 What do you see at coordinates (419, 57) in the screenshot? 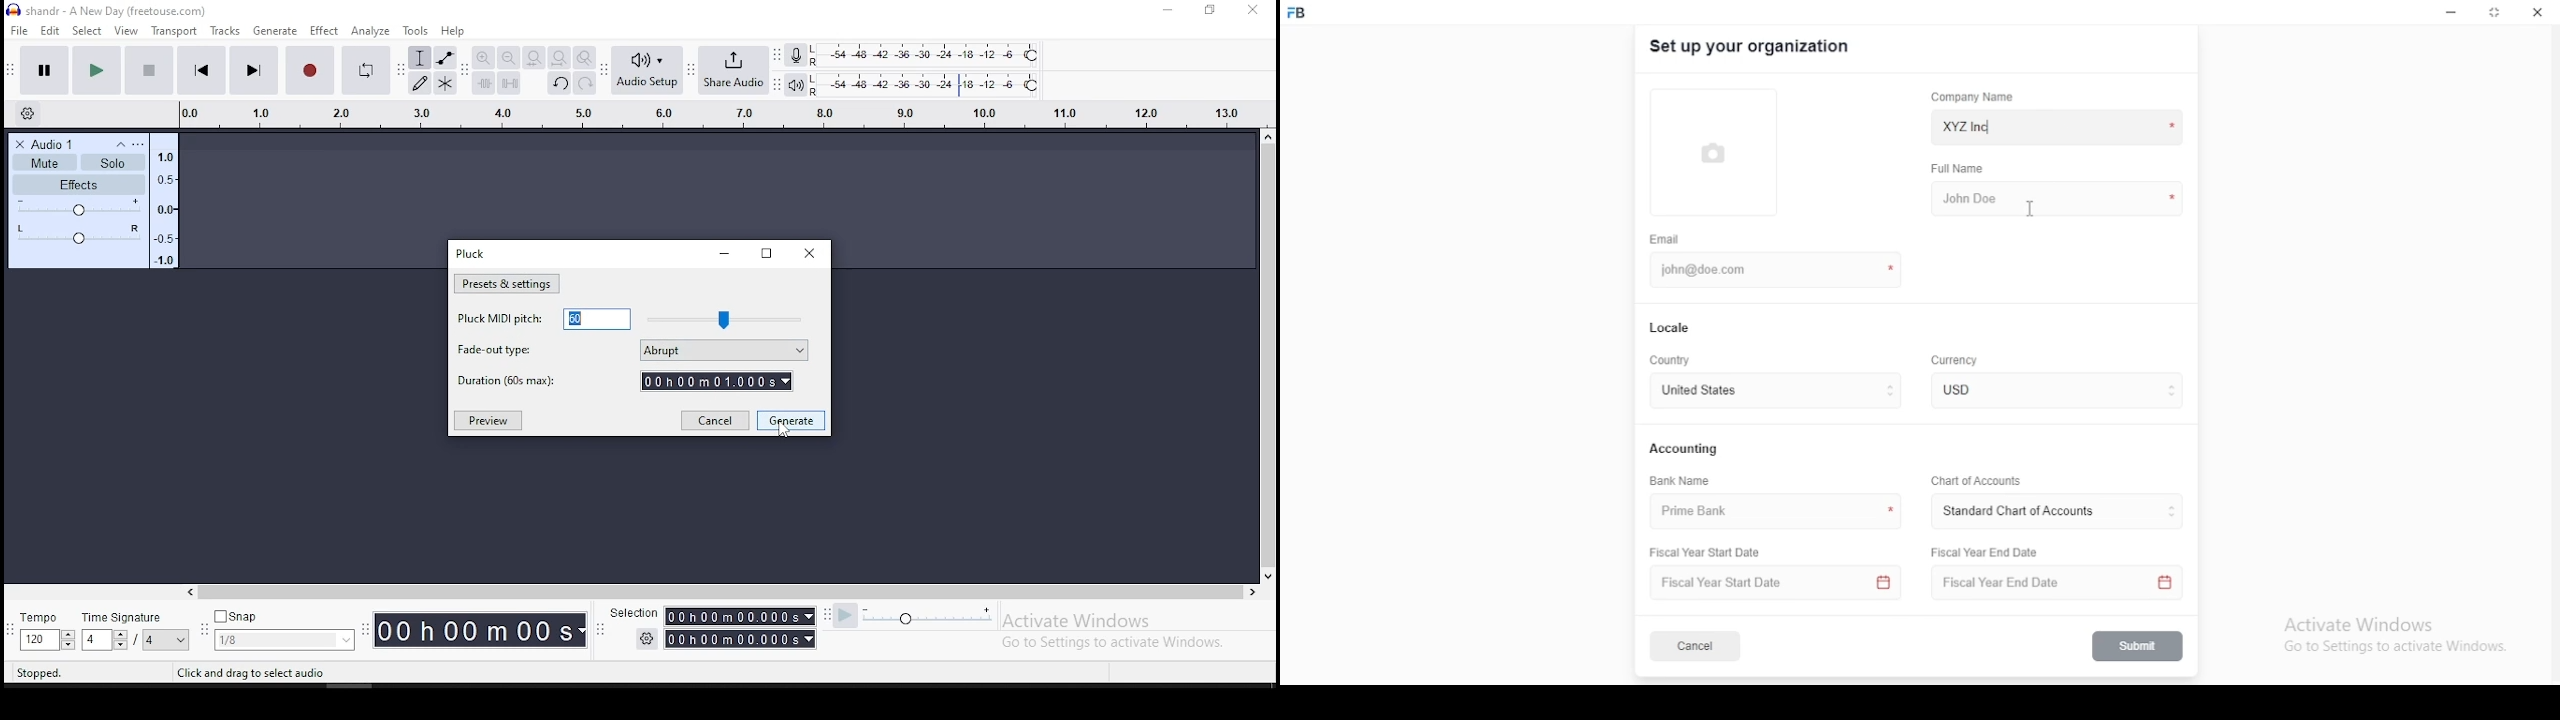
I see `selection tool` at bounding box center [419, 57].